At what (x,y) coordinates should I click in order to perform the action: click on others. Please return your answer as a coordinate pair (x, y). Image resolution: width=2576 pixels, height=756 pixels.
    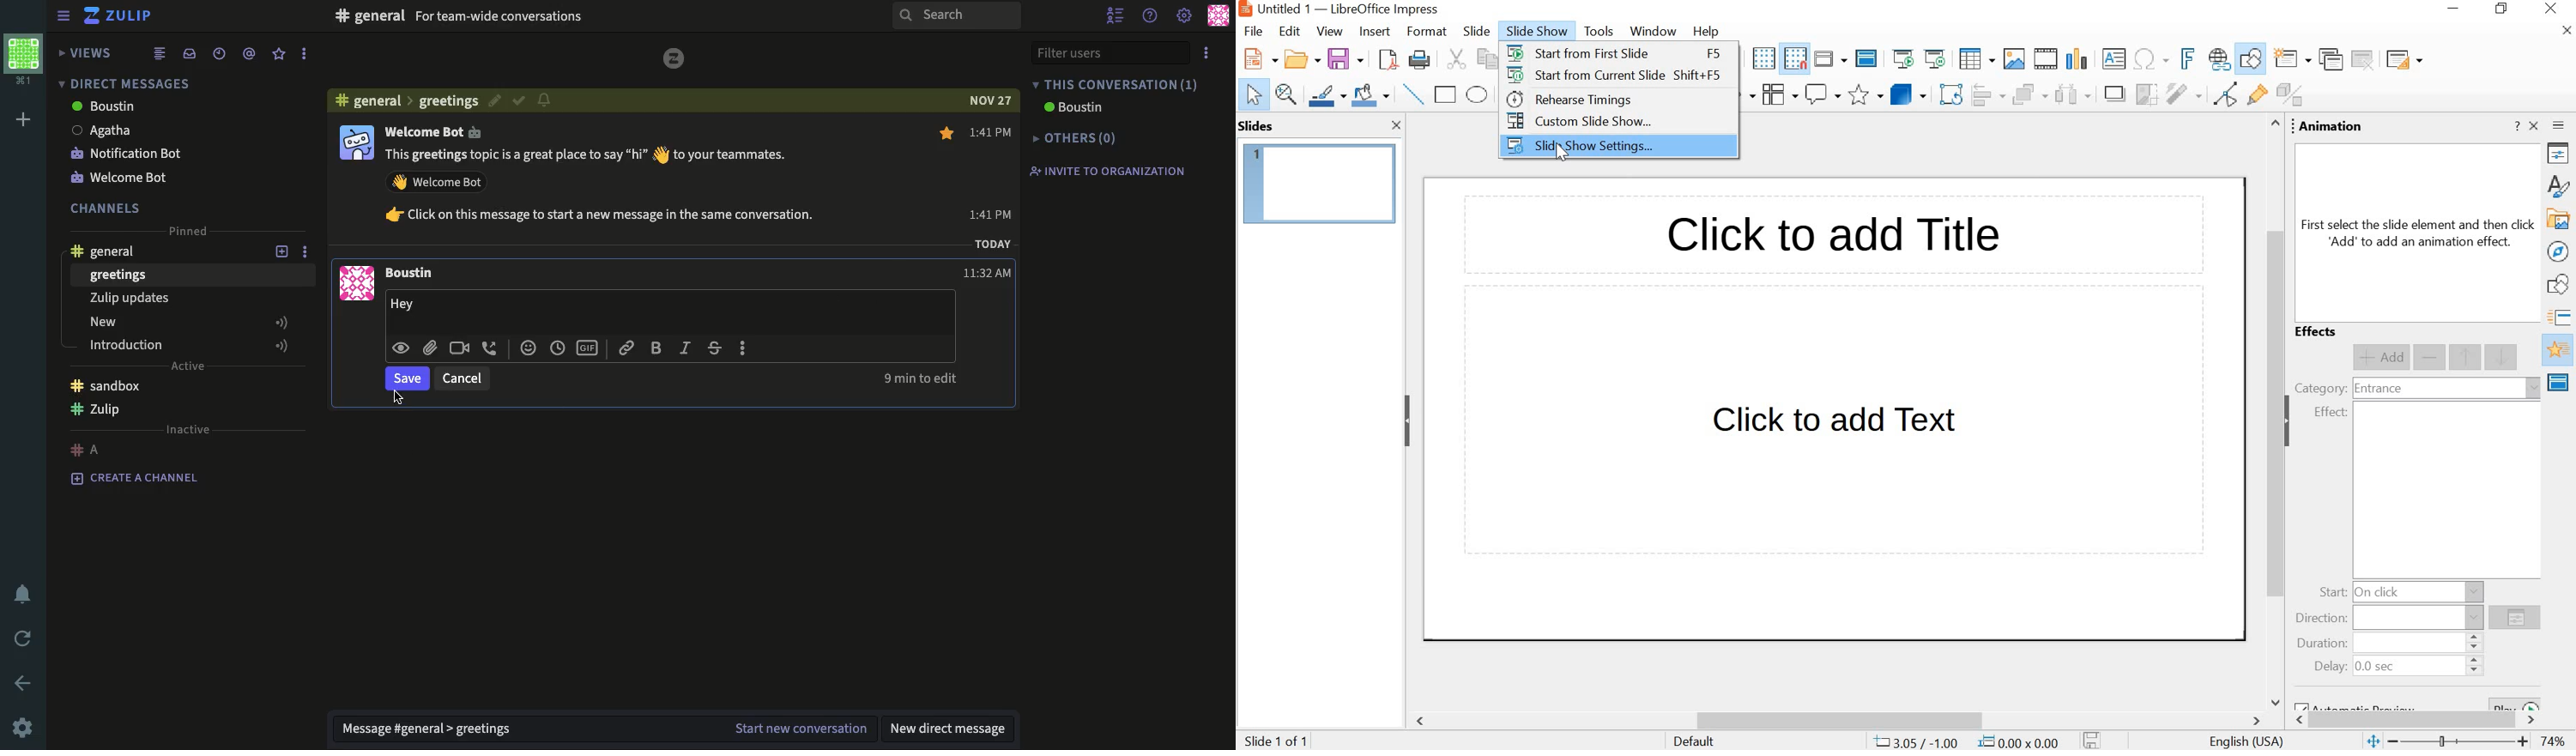
    Looking at the image, I should click on (1076, 137).